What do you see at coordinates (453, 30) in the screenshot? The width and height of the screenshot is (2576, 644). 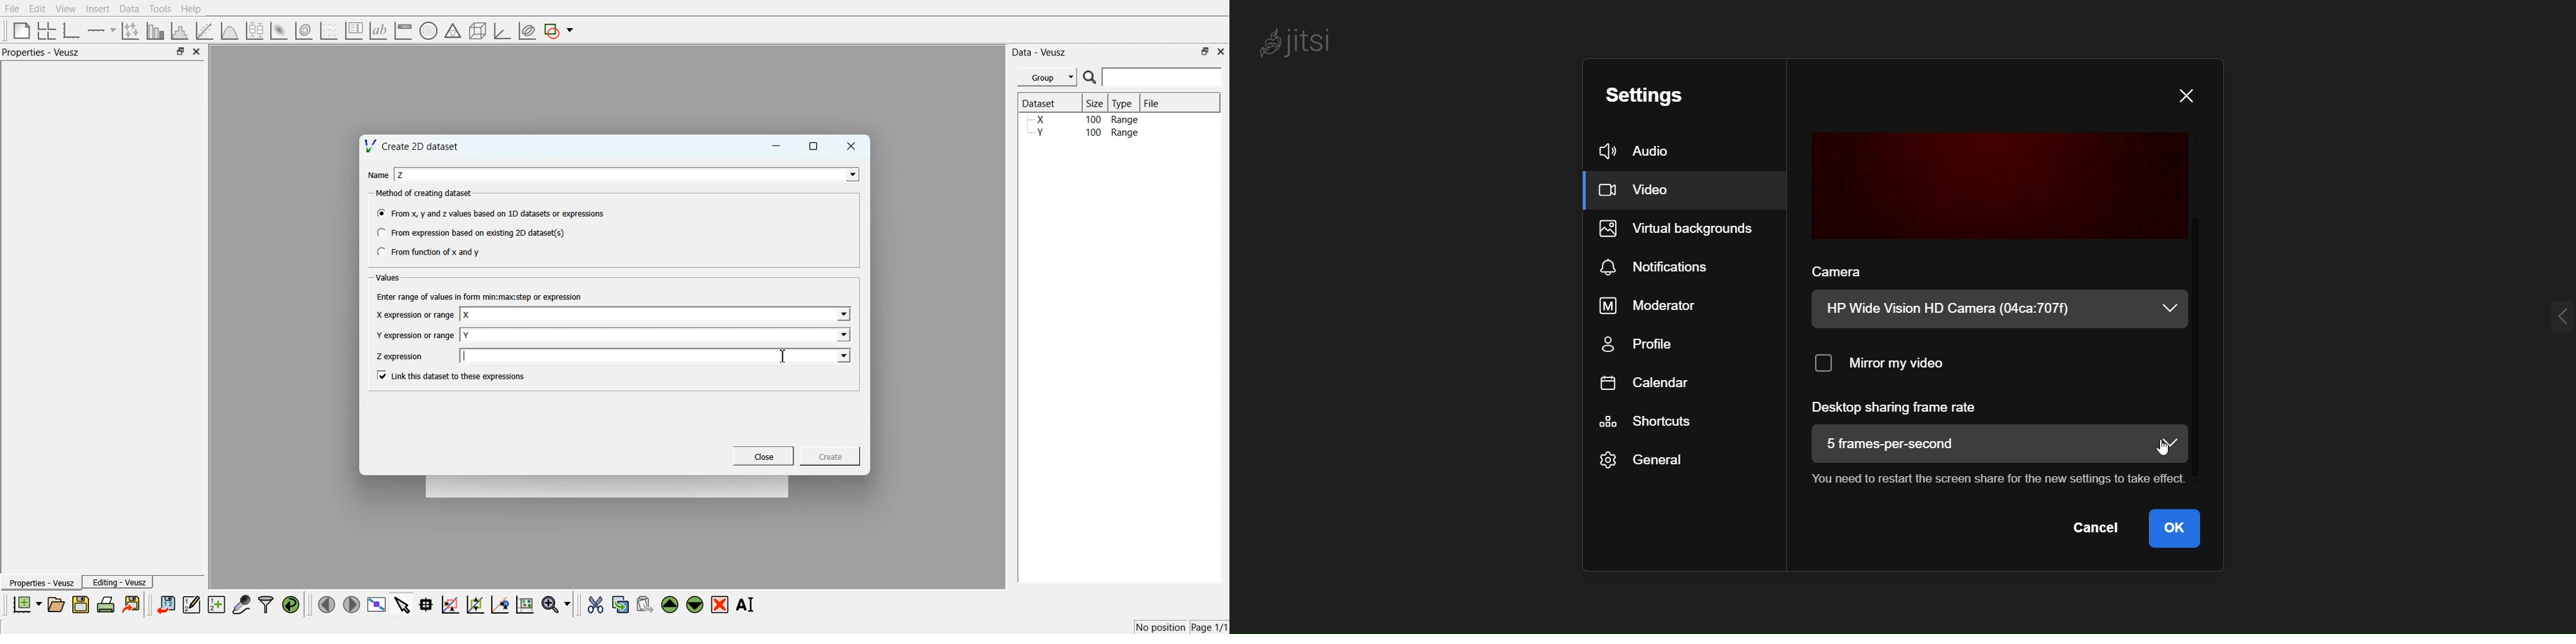 I see `Ternary Graph` at bounding box center [453, 30].